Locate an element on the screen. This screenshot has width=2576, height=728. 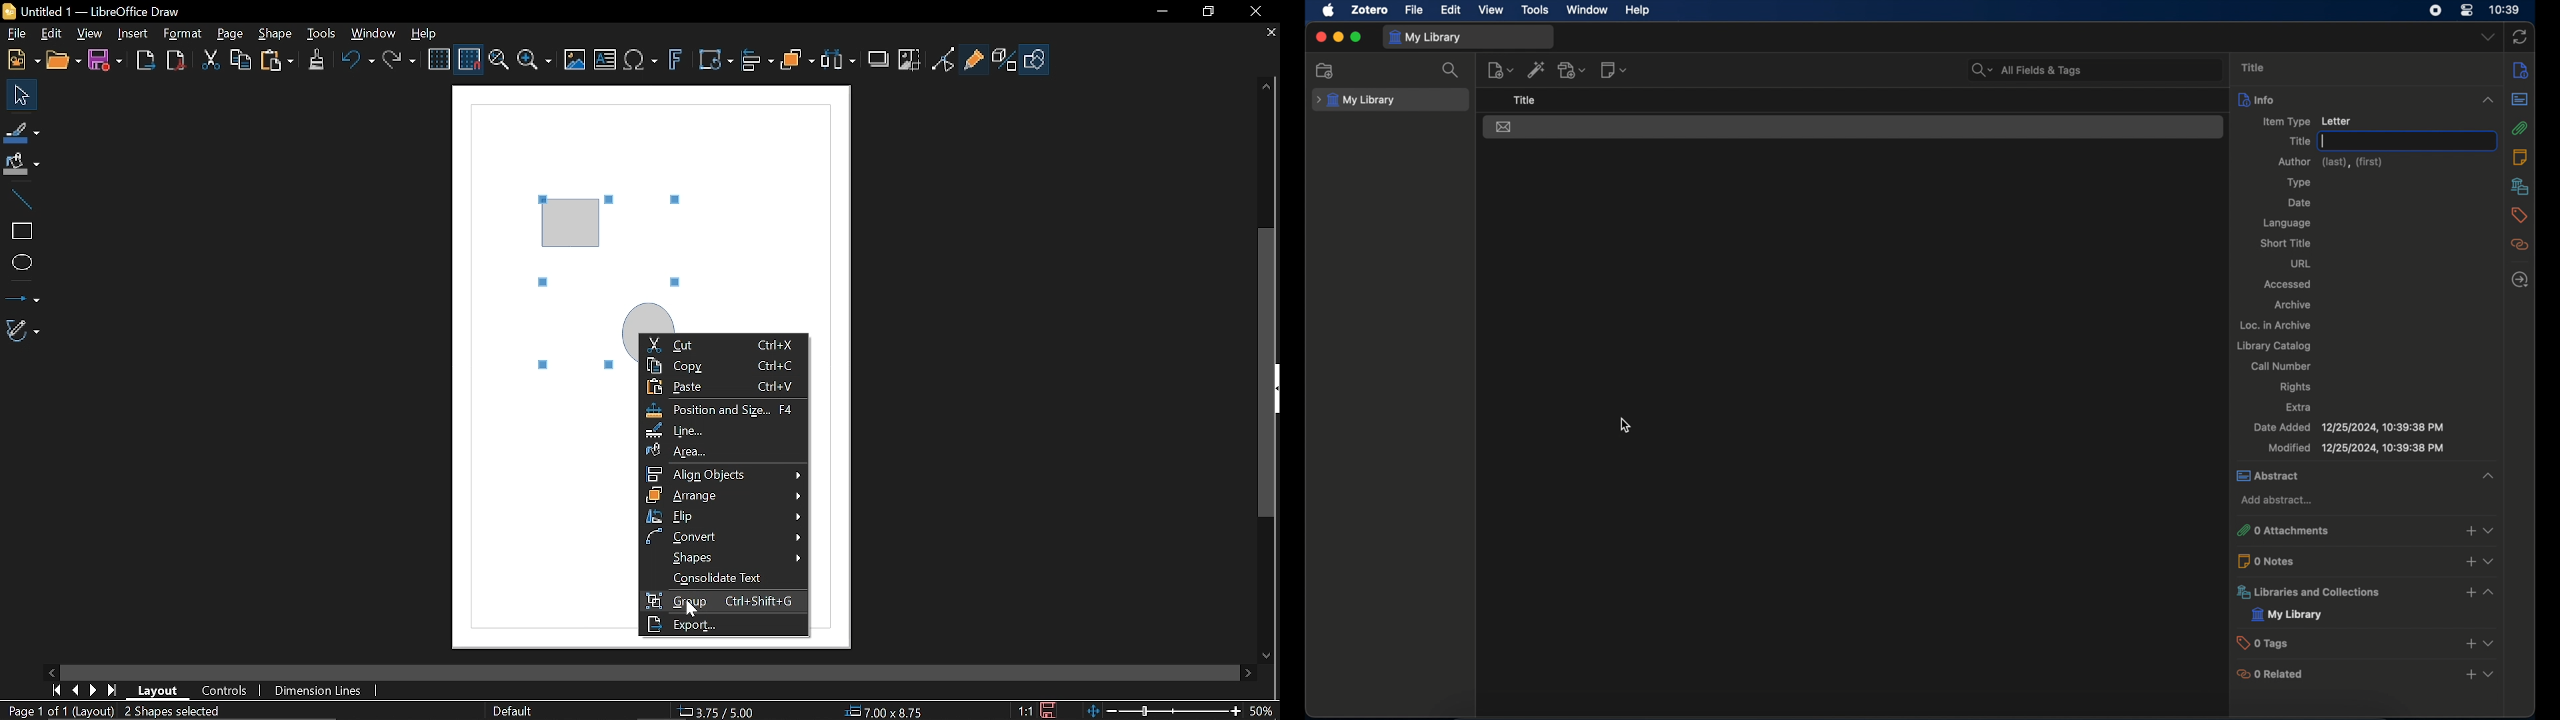
Moveup is located at coordinates (1266, 86).